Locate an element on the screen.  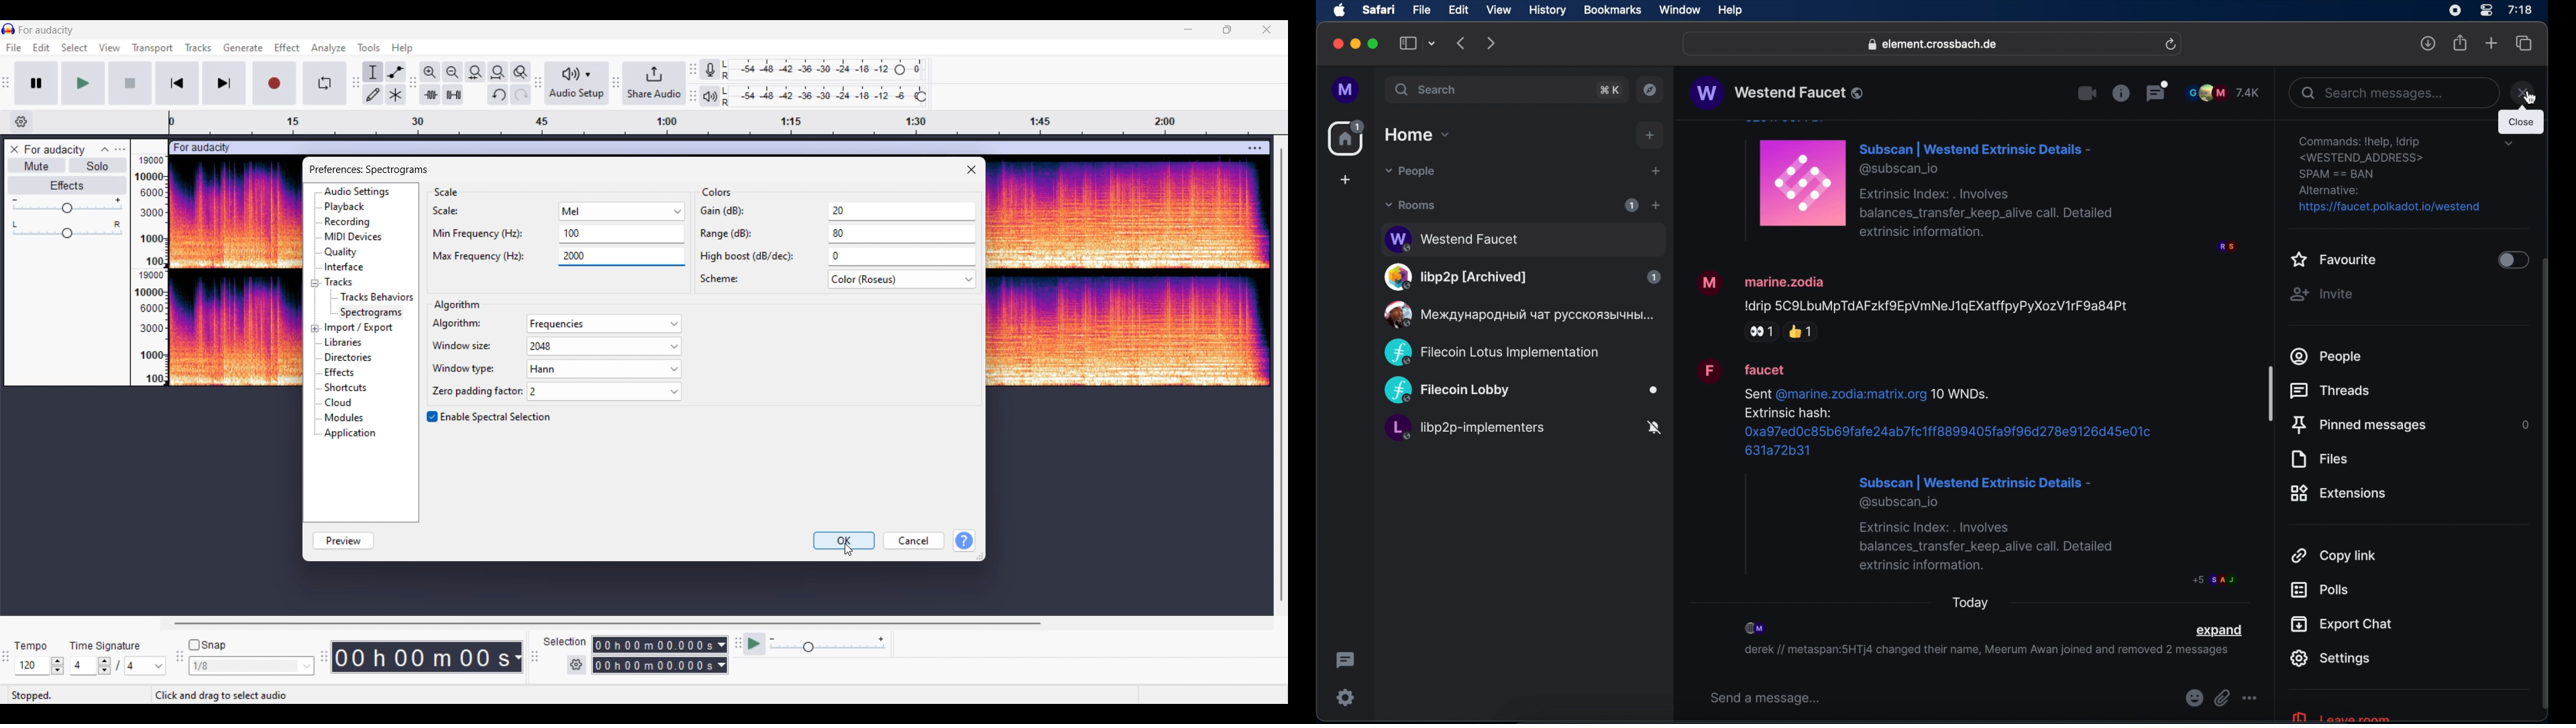
polls is located at coordinates (2319, 590).